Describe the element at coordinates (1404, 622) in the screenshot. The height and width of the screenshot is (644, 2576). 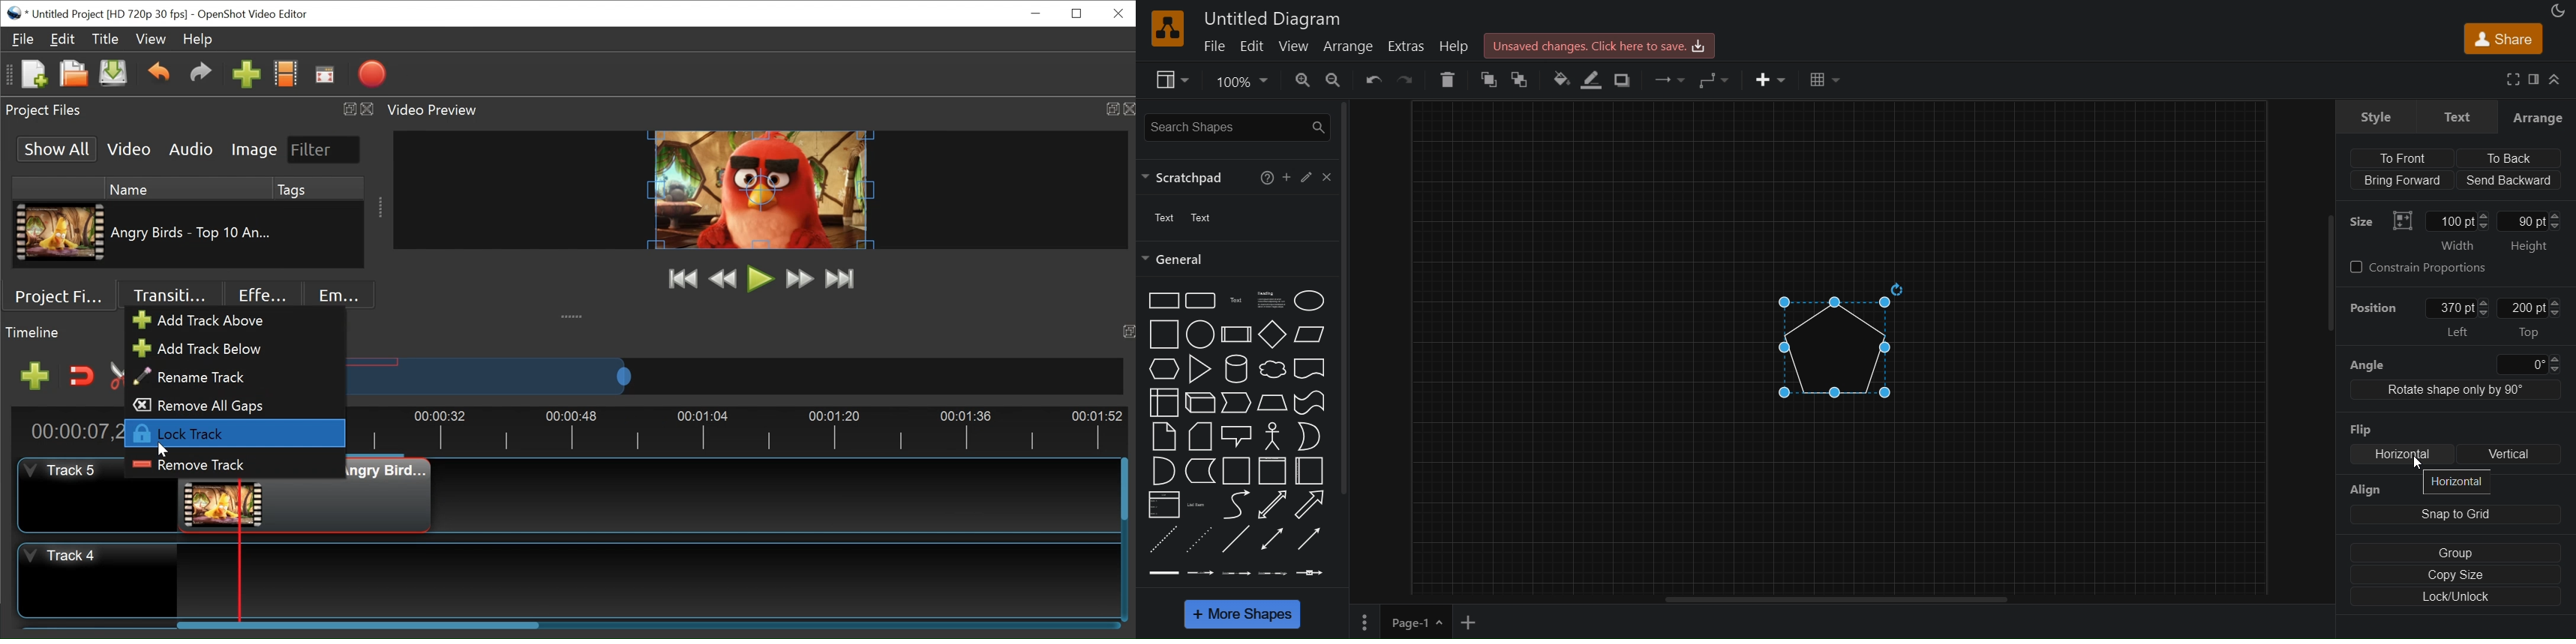
I see `Page-1, current page` at that location.